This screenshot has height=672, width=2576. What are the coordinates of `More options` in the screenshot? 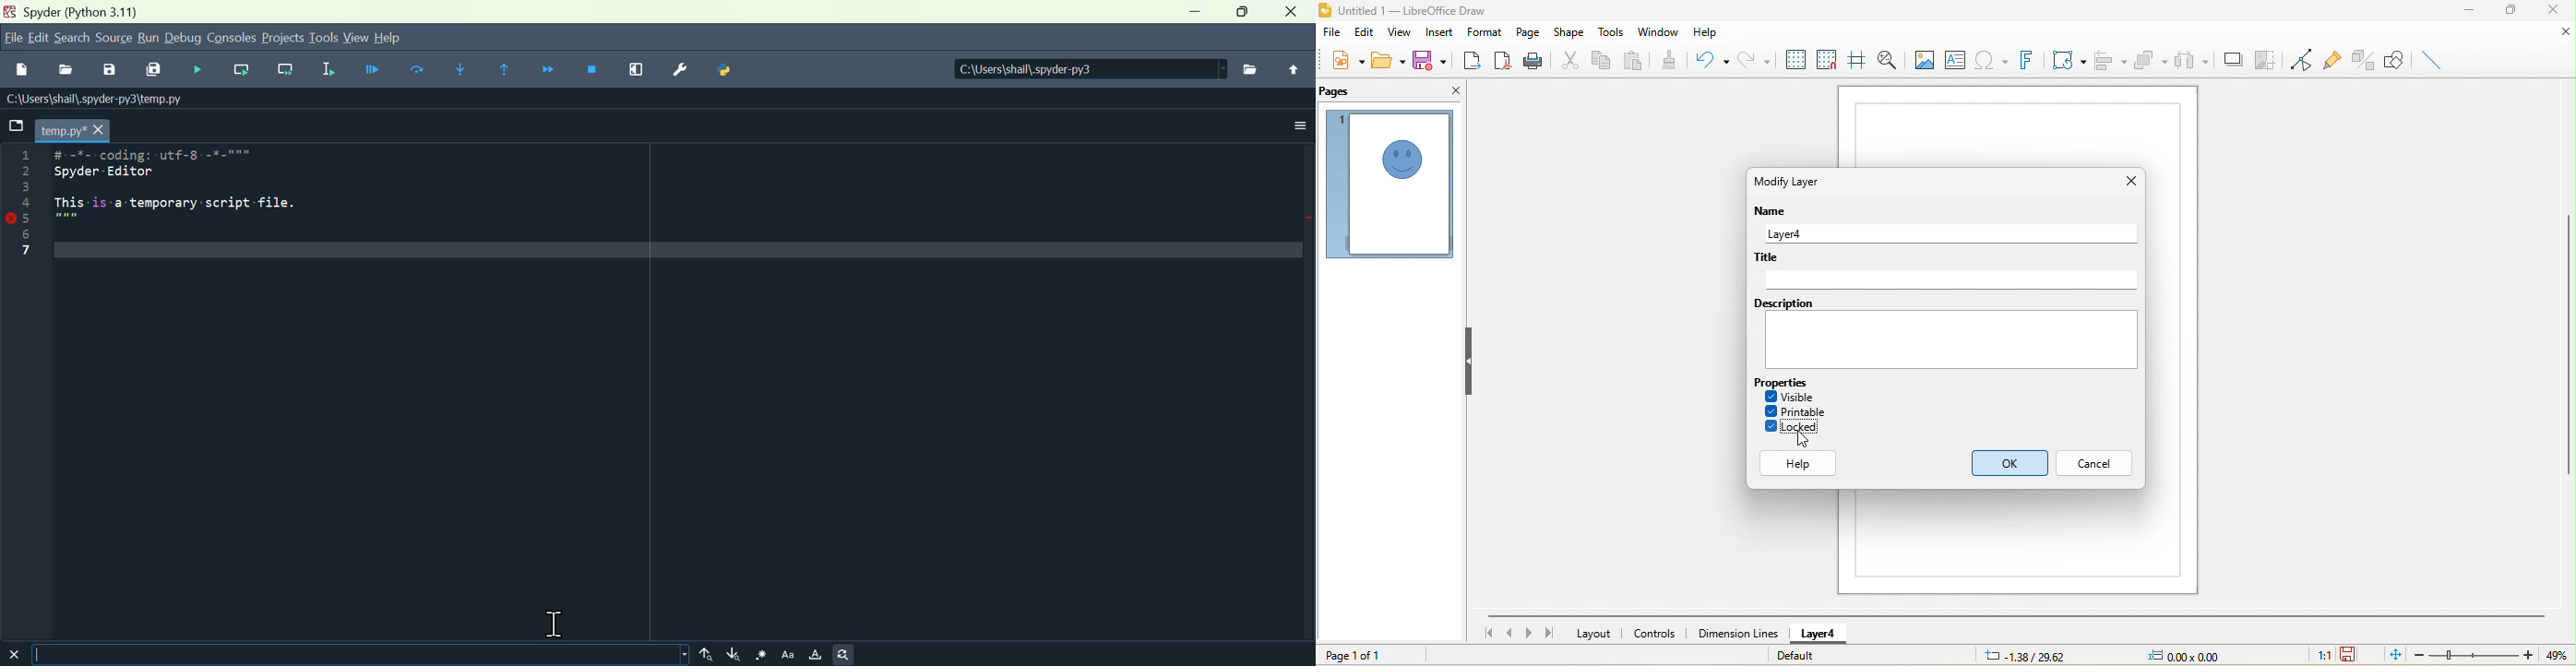 It's located at (1301, 125).